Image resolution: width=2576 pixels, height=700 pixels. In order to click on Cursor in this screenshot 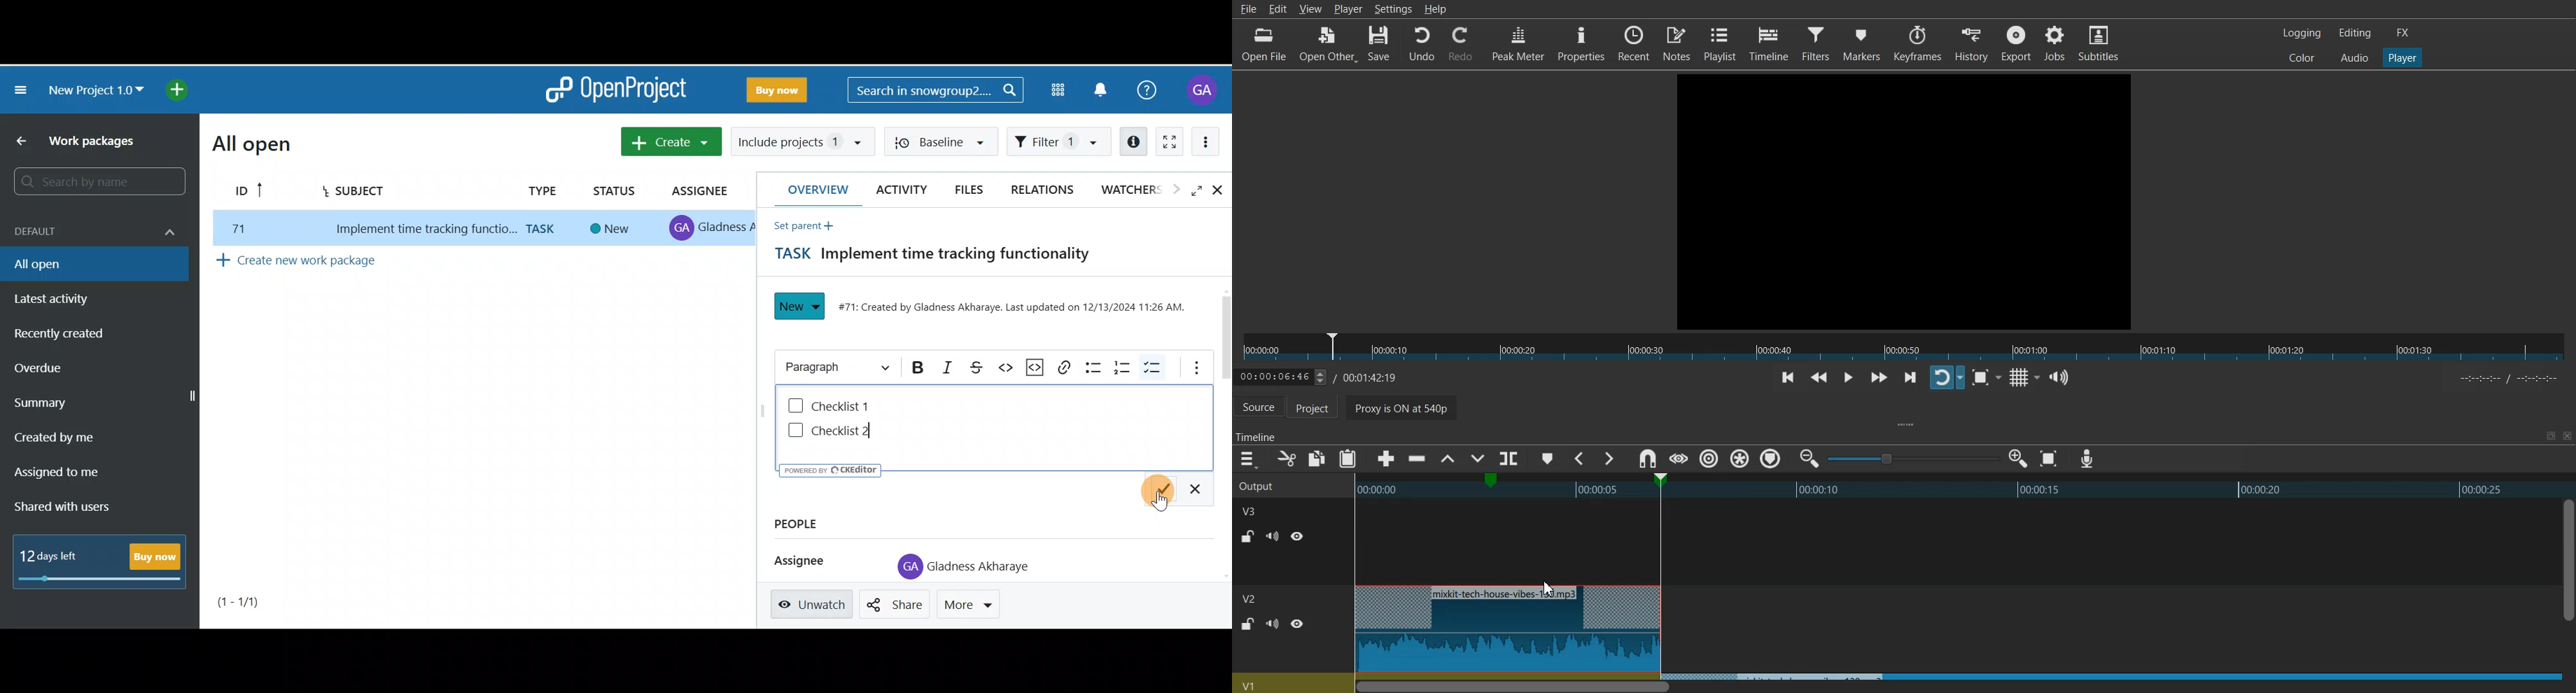, I will do `click(1548, 589)`.